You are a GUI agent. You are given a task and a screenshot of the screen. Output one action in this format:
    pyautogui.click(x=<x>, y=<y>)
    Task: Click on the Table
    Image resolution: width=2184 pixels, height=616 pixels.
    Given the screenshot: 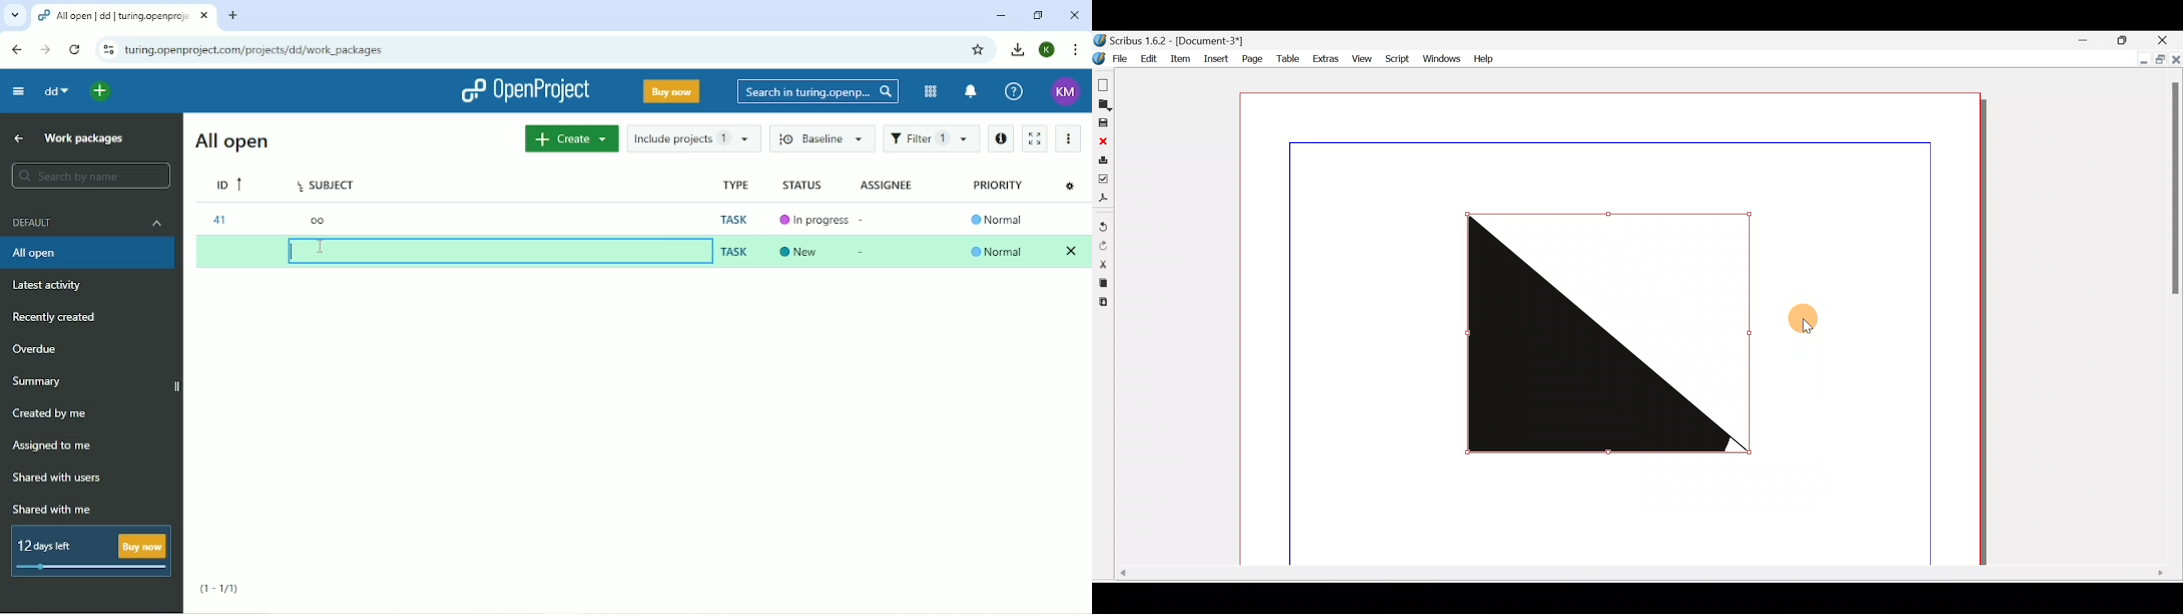 What is the action you would take?
    pyautogui.click(x=1286, y=57)
    